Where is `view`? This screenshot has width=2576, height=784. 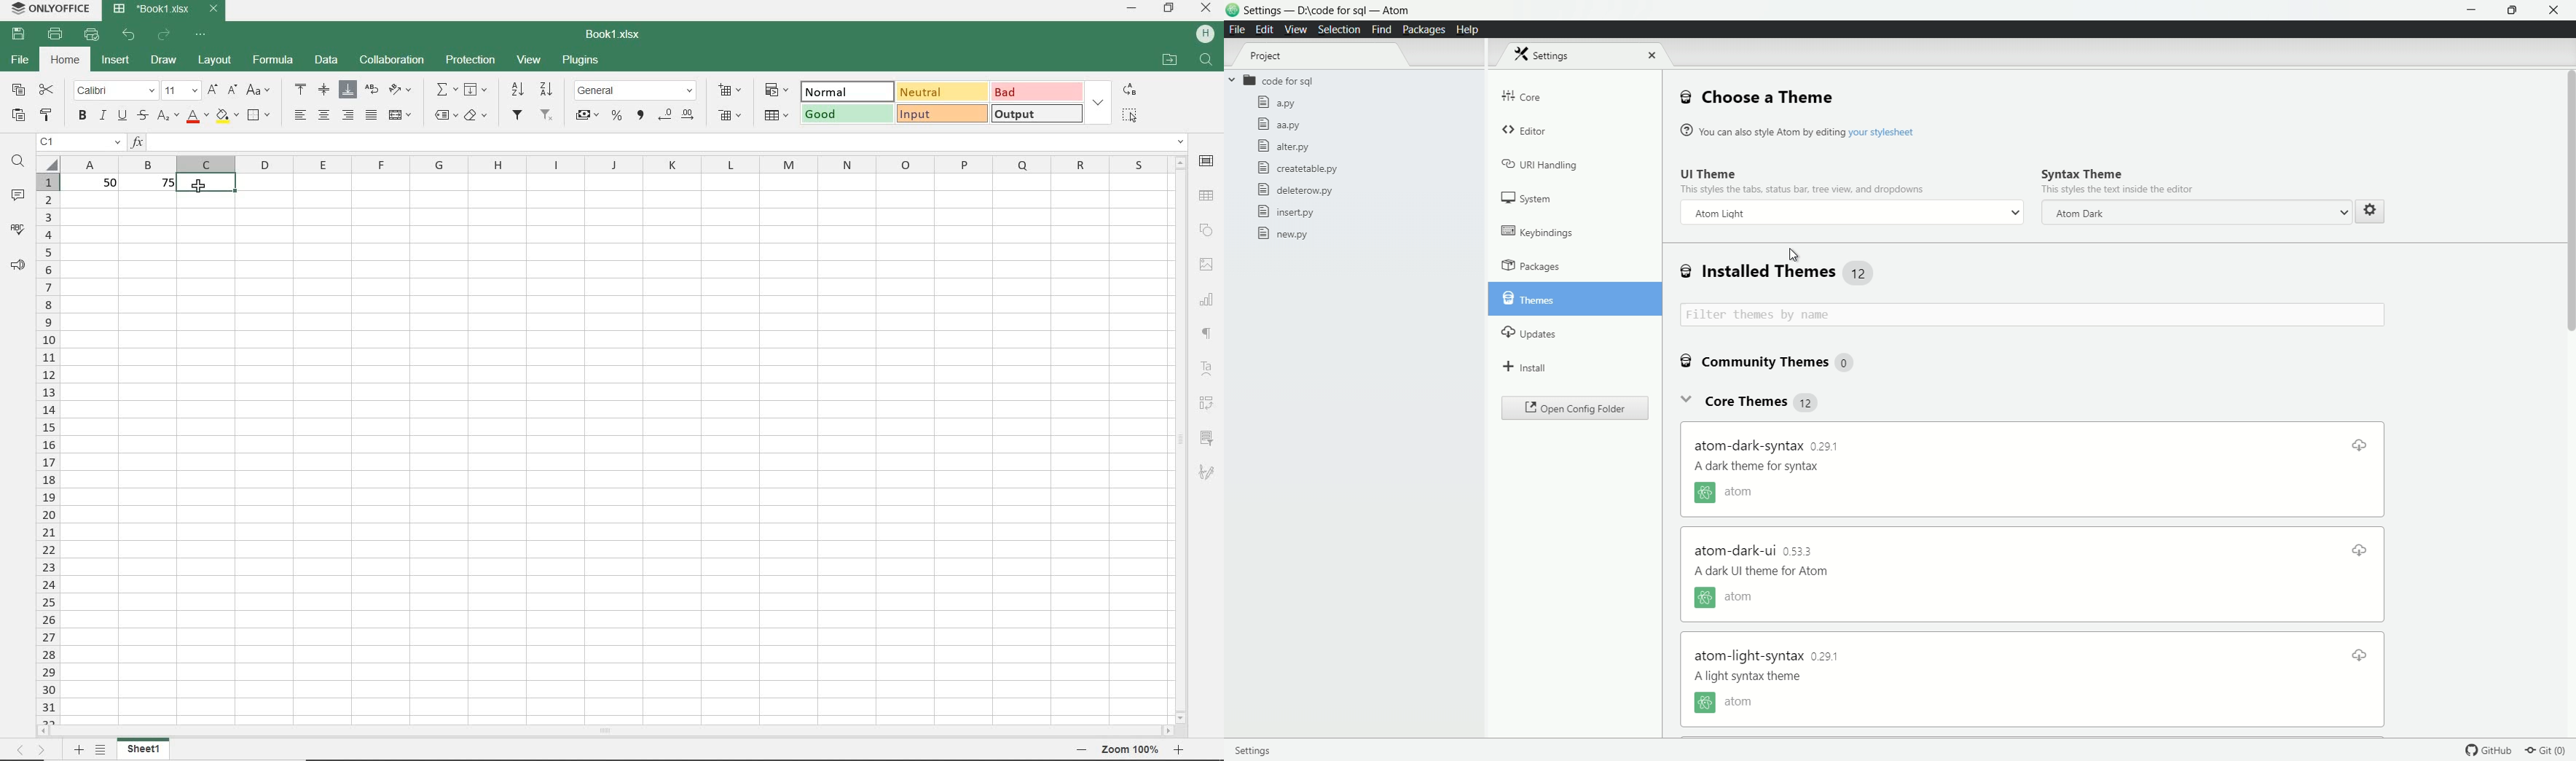 view is located at coordinates (528, 59).